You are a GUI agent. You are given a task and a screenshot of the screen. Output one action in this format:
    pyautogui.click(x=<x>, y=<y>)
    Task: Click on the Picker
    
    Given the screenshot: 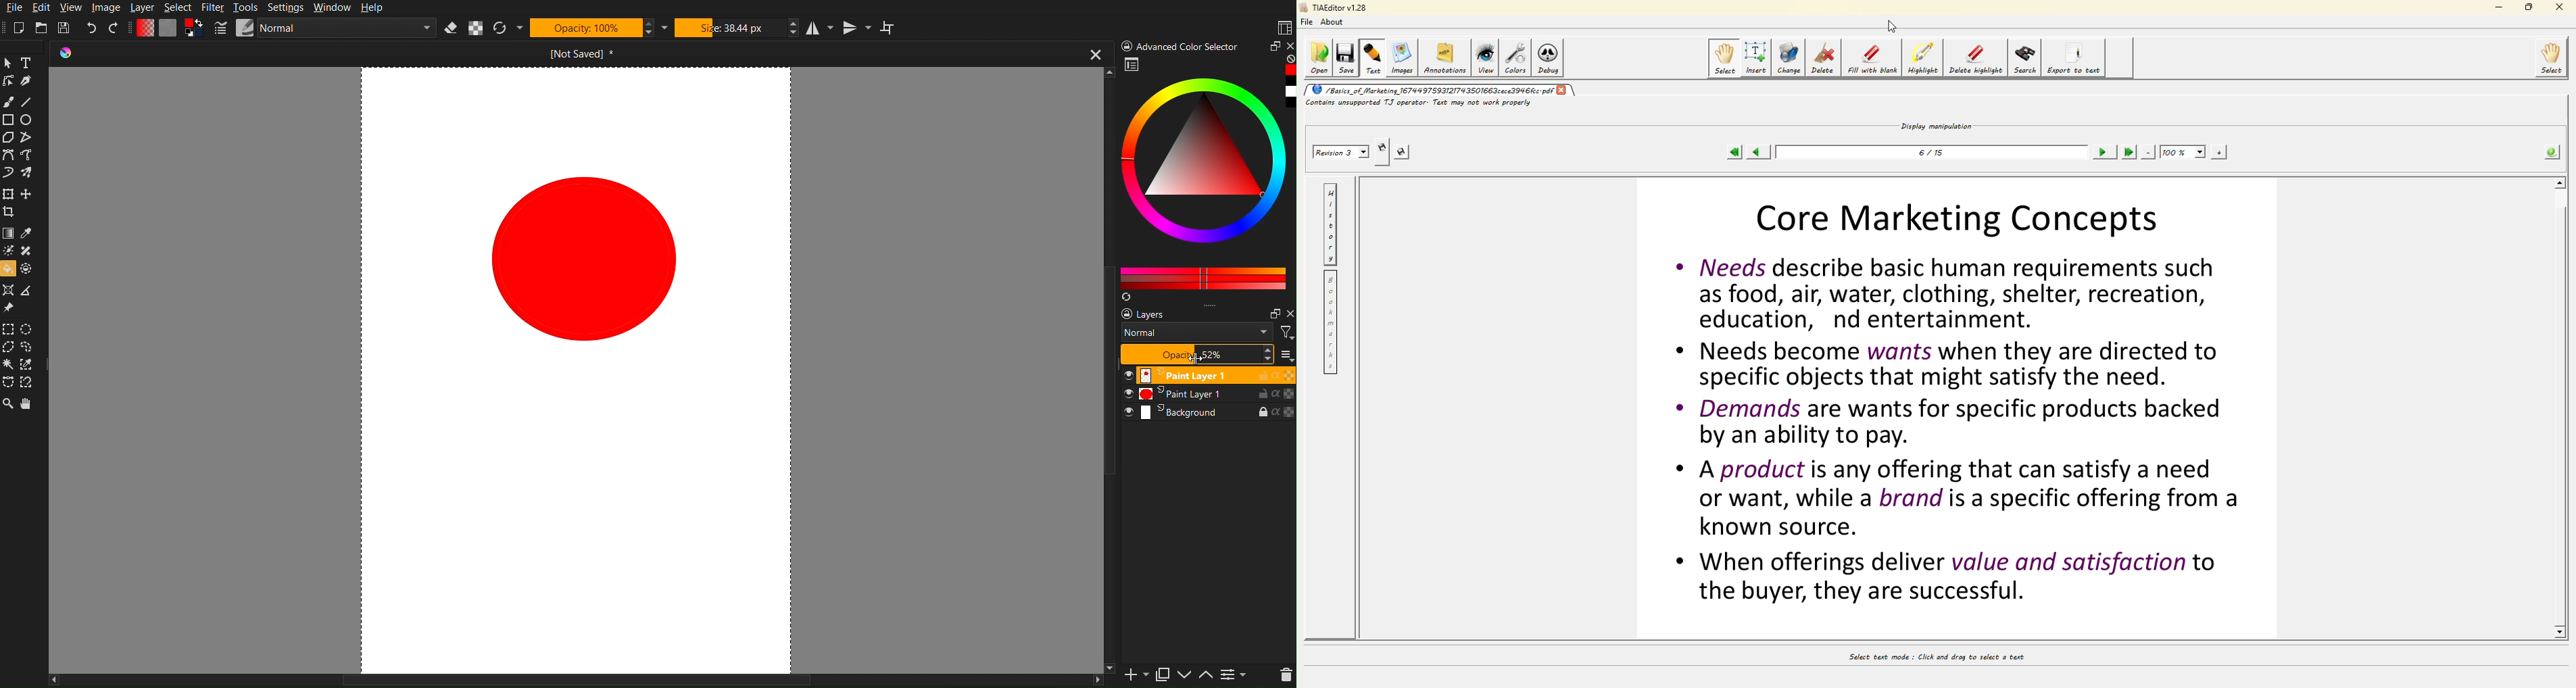 What is the action you would take?
    pyautogui.click(x=1131, y=67)
    